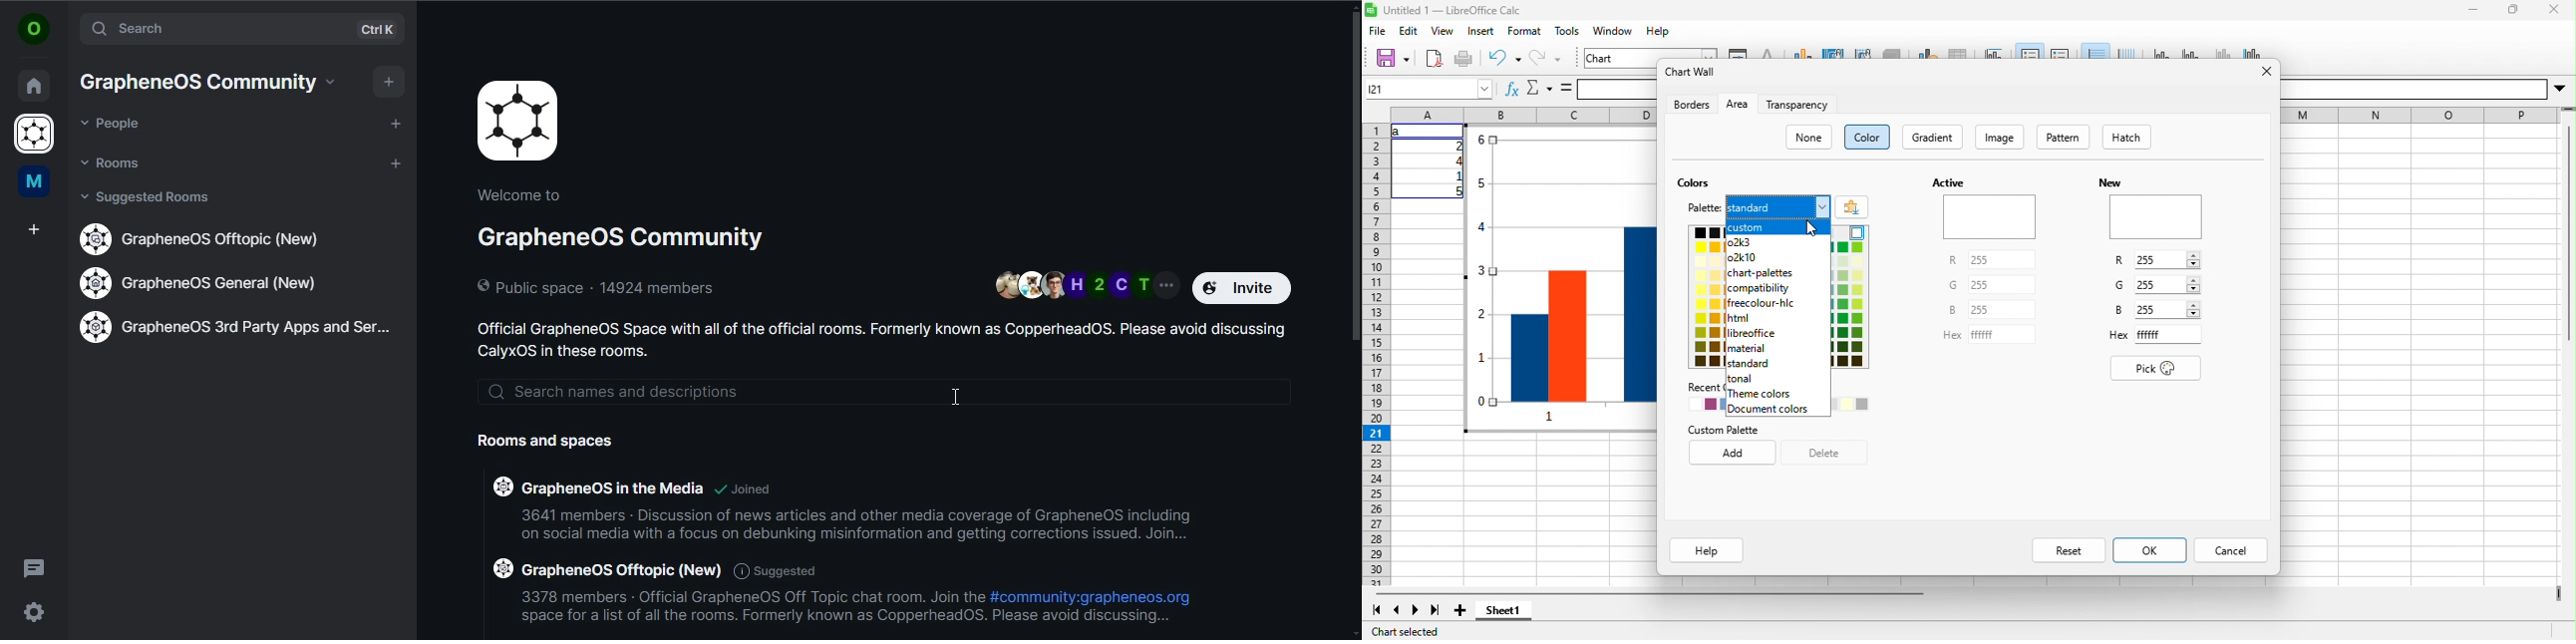  I want to click on cursor clicking on Custom, so click(1812, 228).